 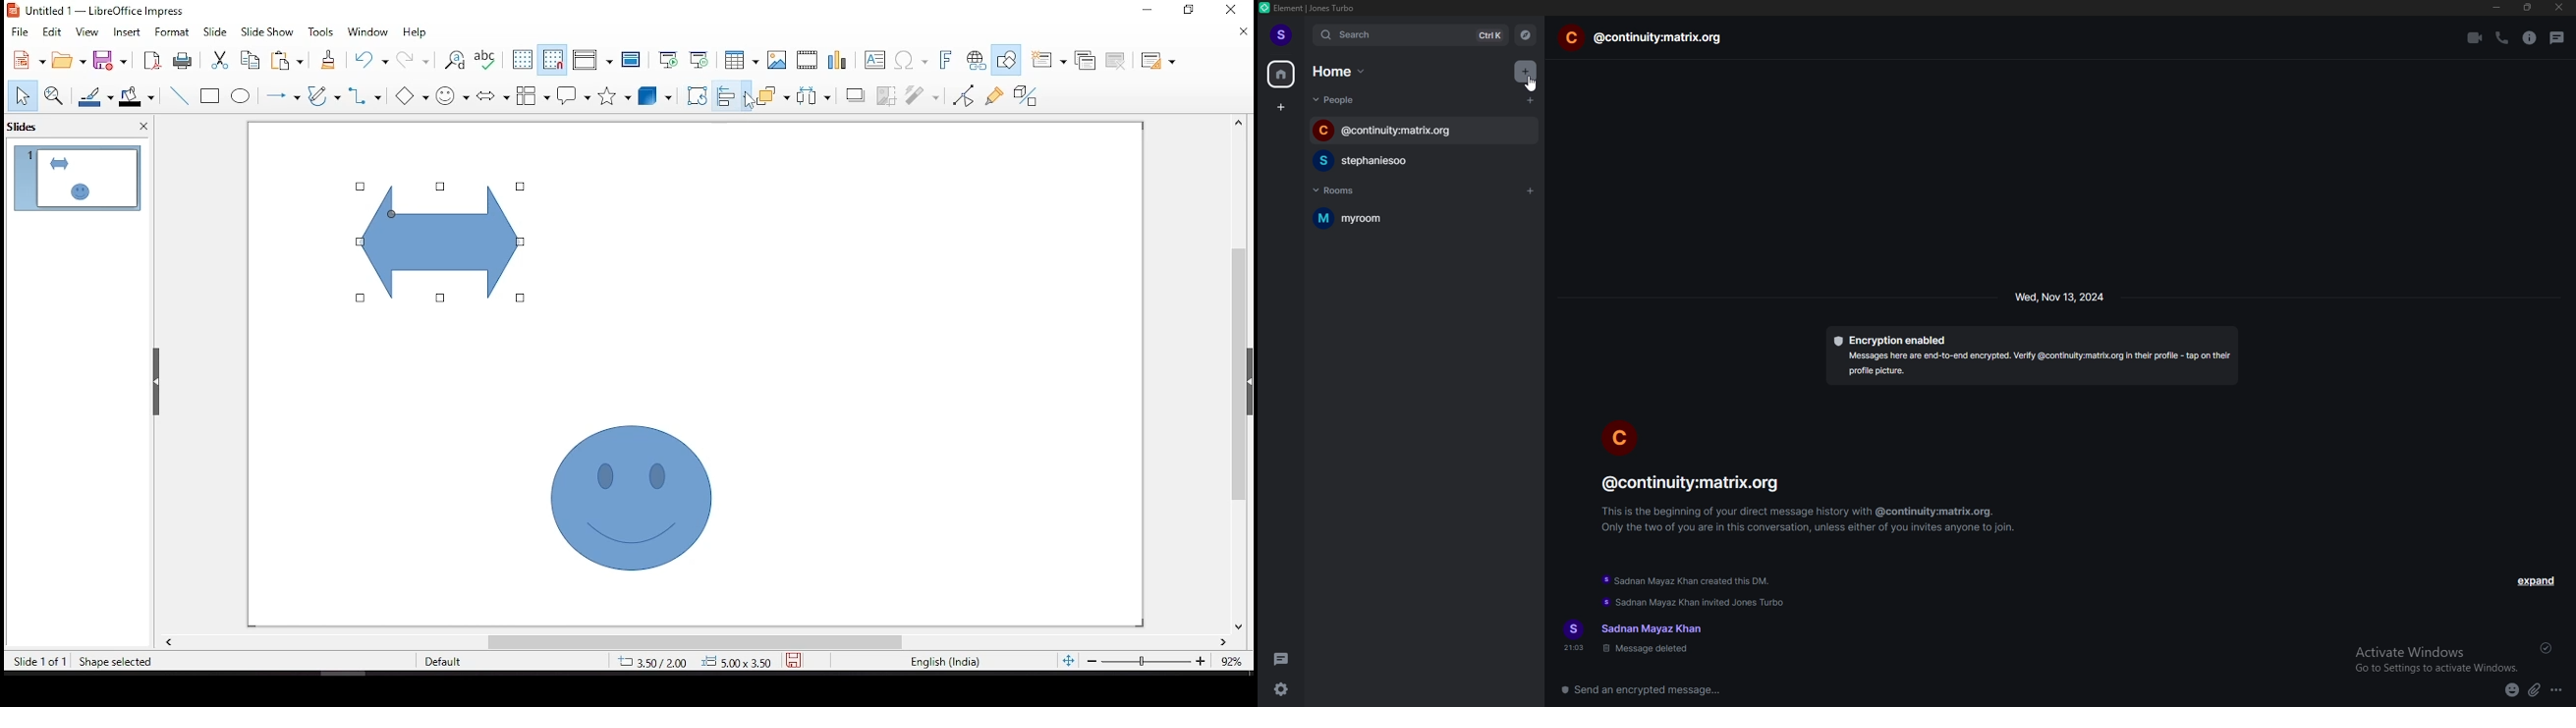 I want to click on tools, so click(x=321, y=32).